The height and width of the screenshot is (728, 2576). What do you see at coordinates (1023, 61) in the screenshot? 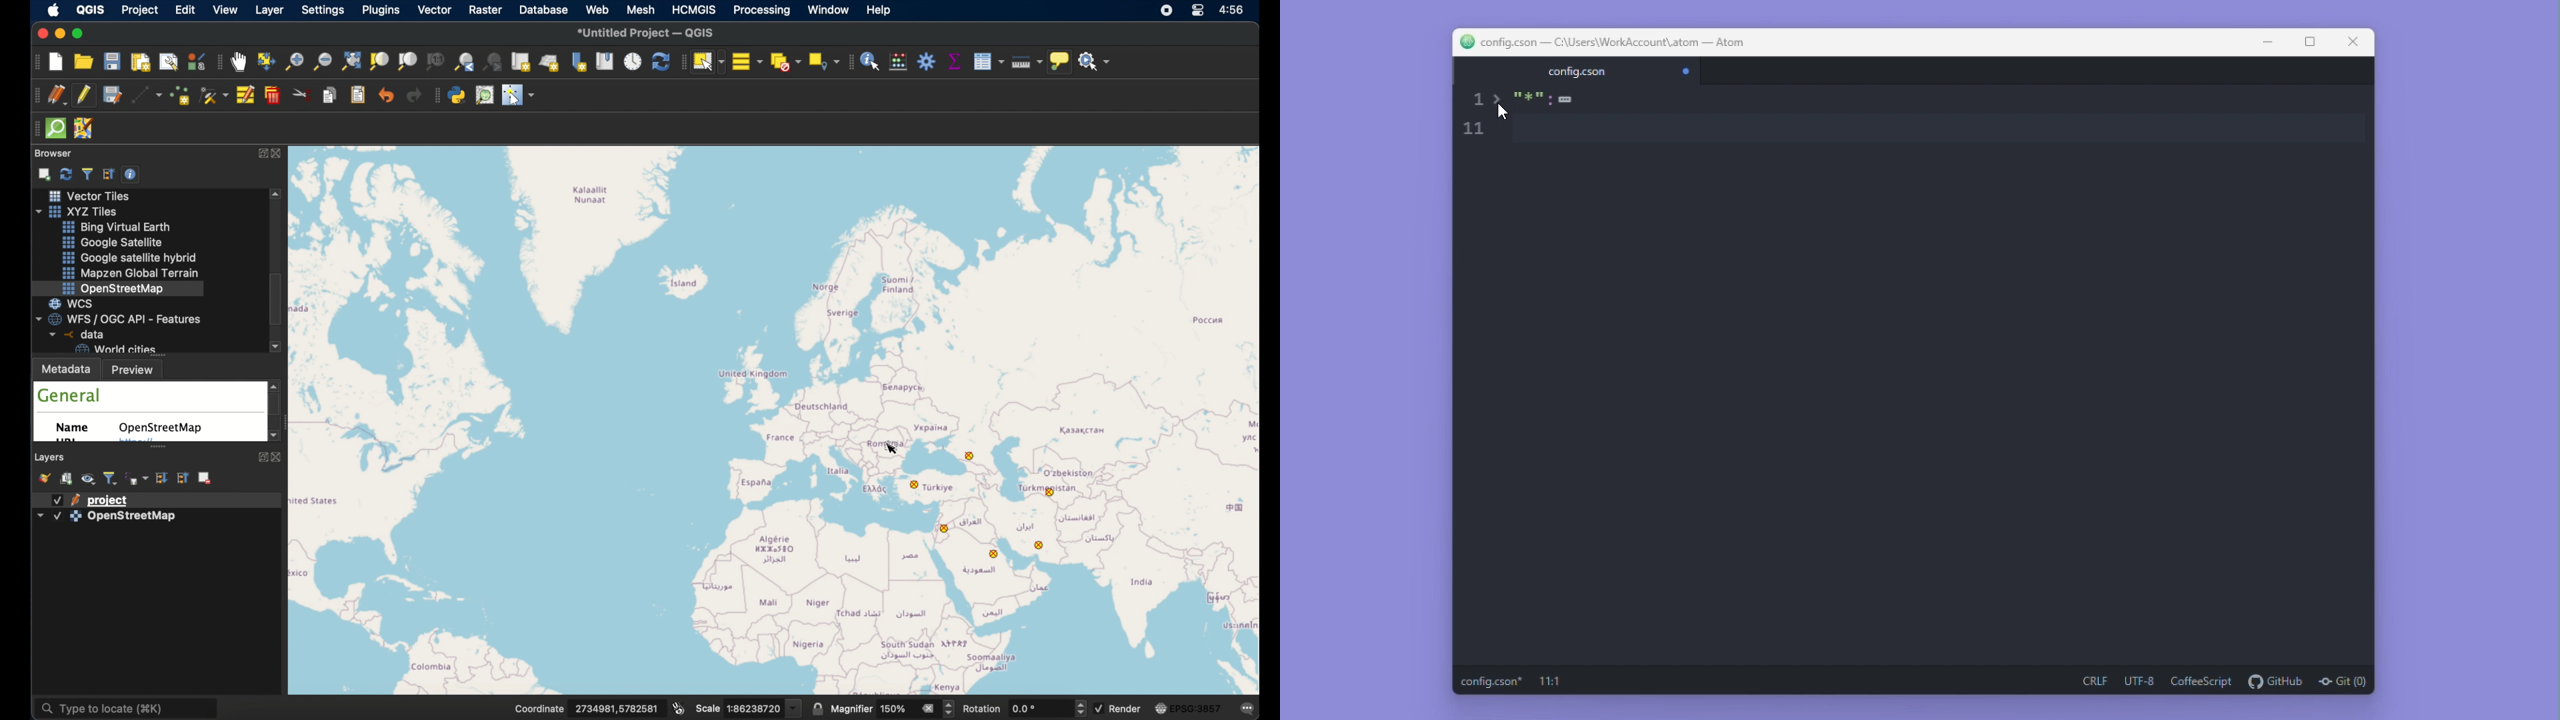
I see `measure line` at bounding box center [1023, 61].